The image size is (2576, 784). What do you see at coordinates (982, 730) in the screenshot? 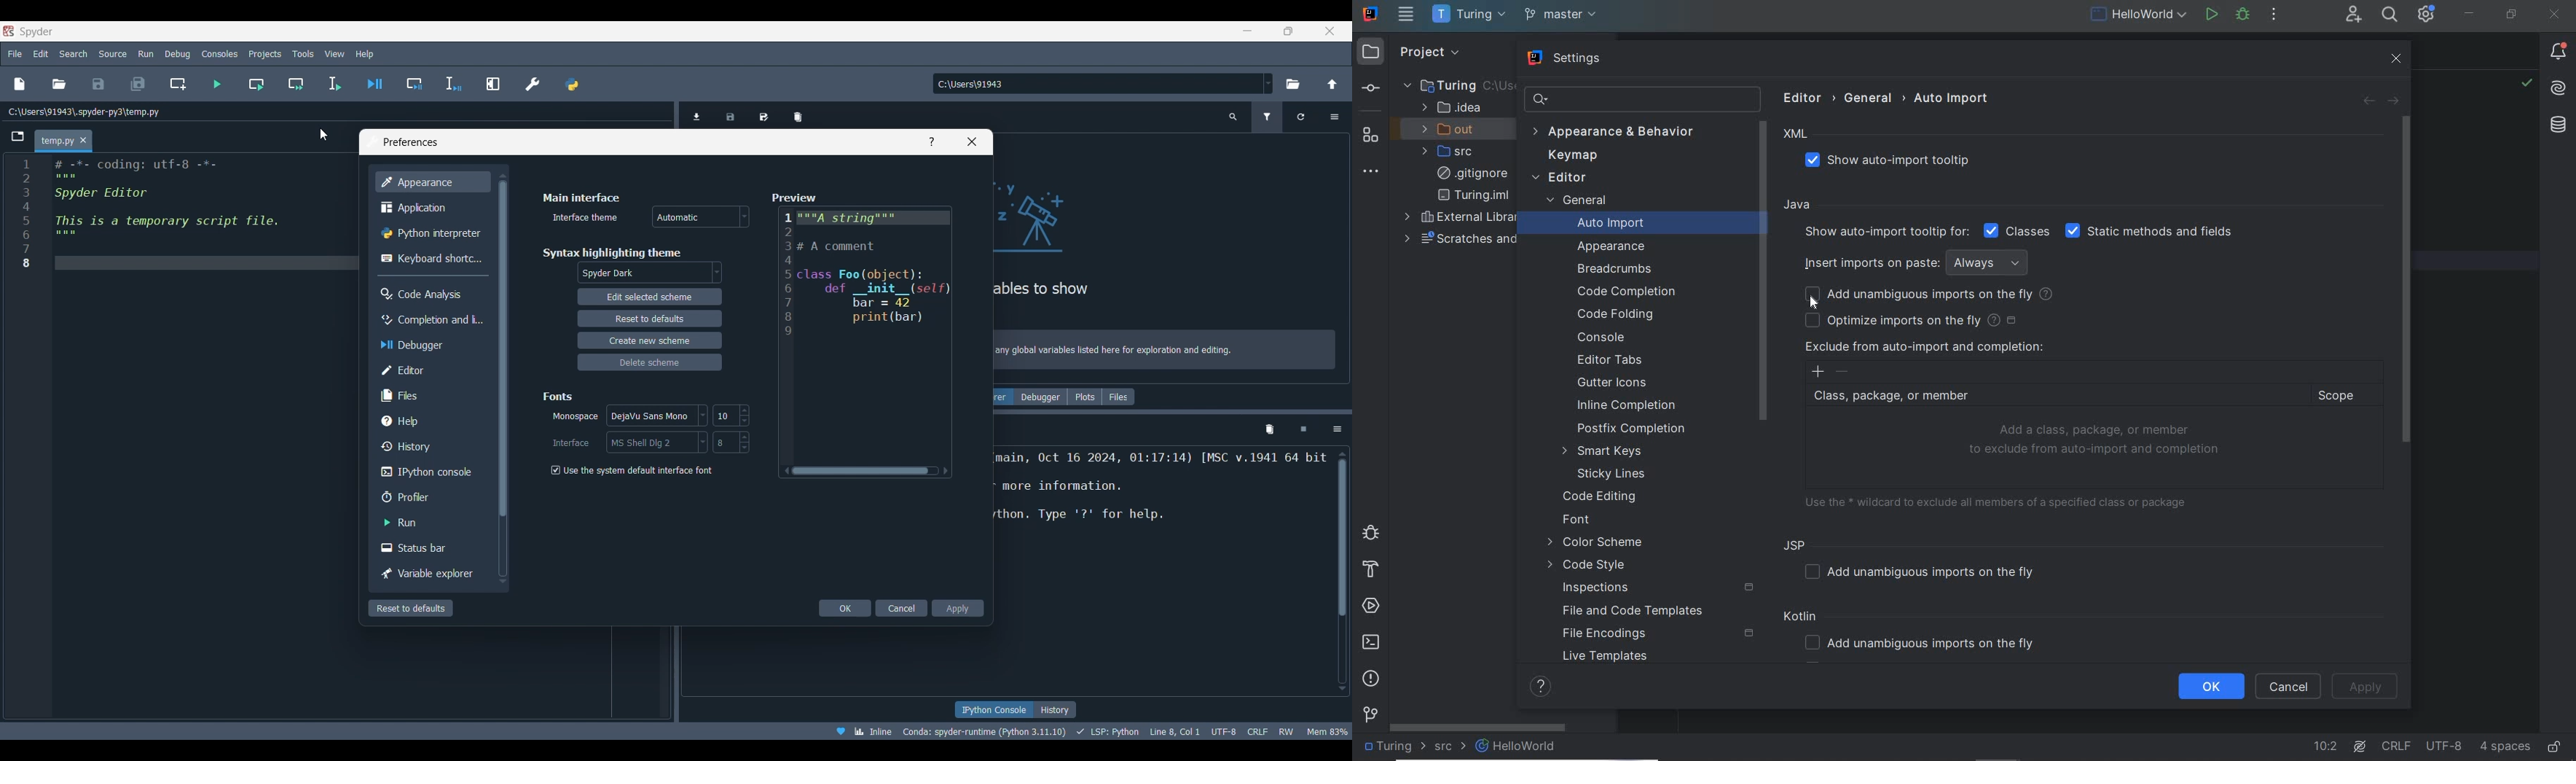
I see `Conda: spyder-runtime (python 3:11.10)` at bounding box center [982, 730].